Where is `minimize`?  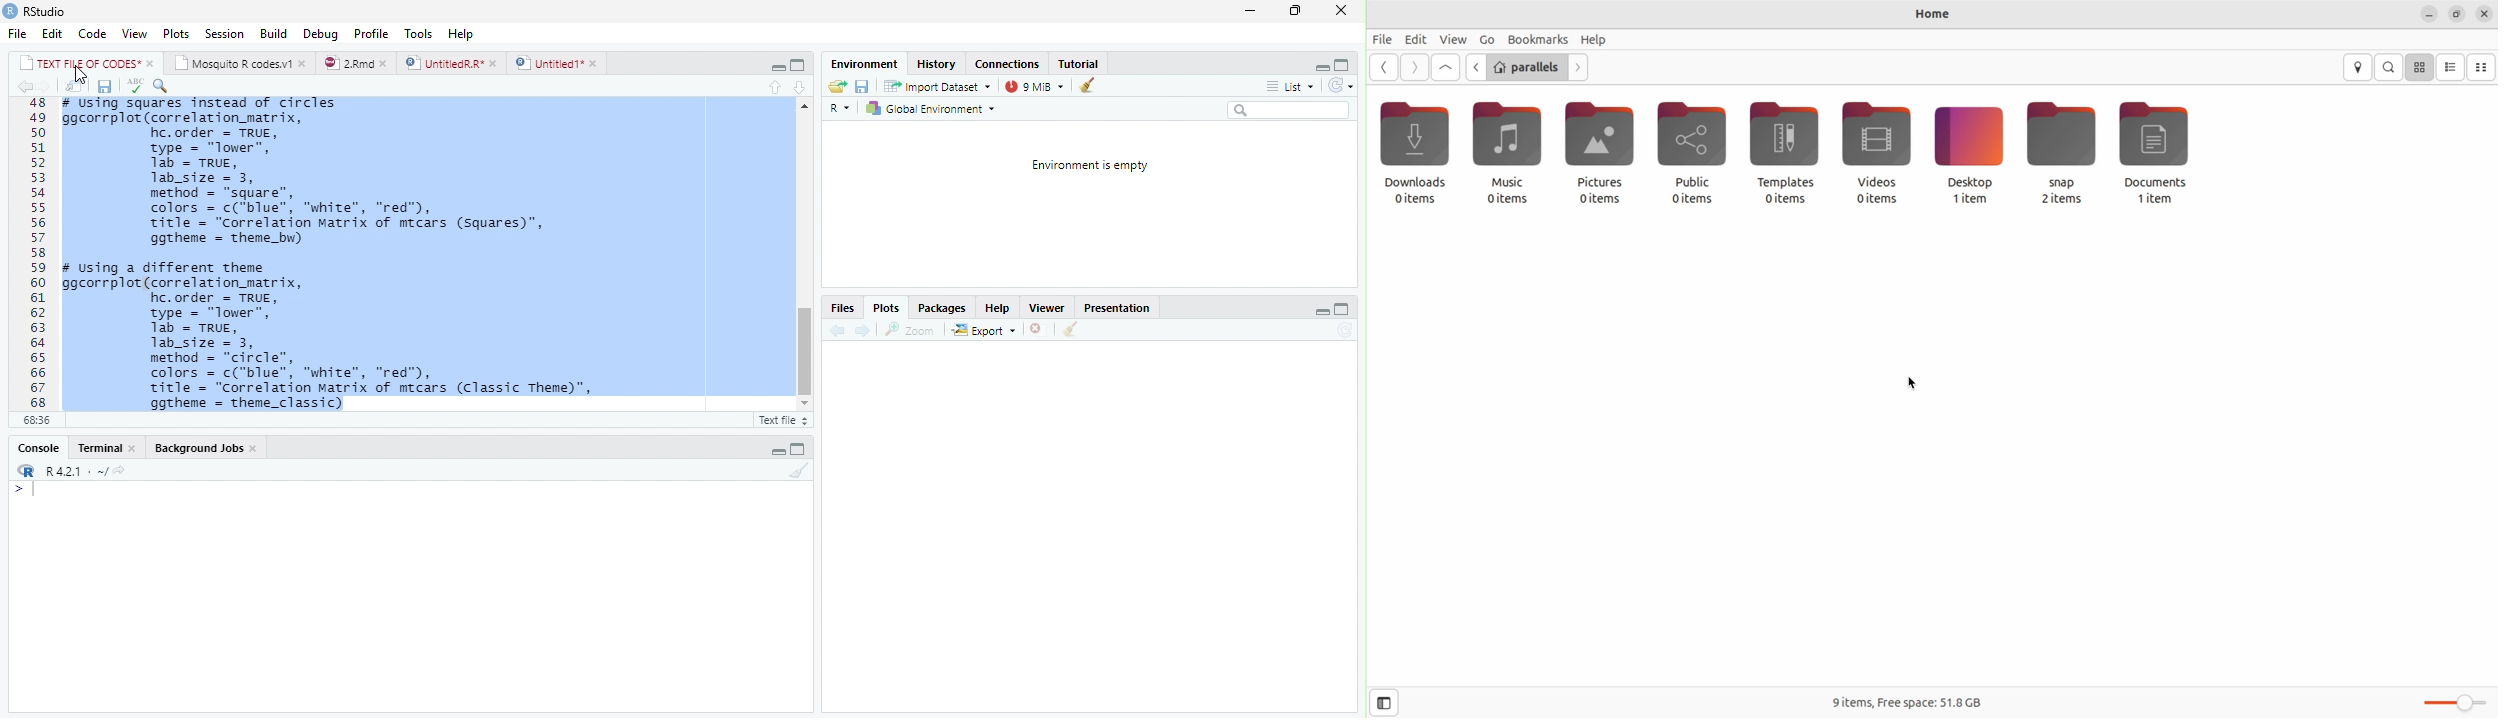
minimize is located at coordinates (1249, 13).